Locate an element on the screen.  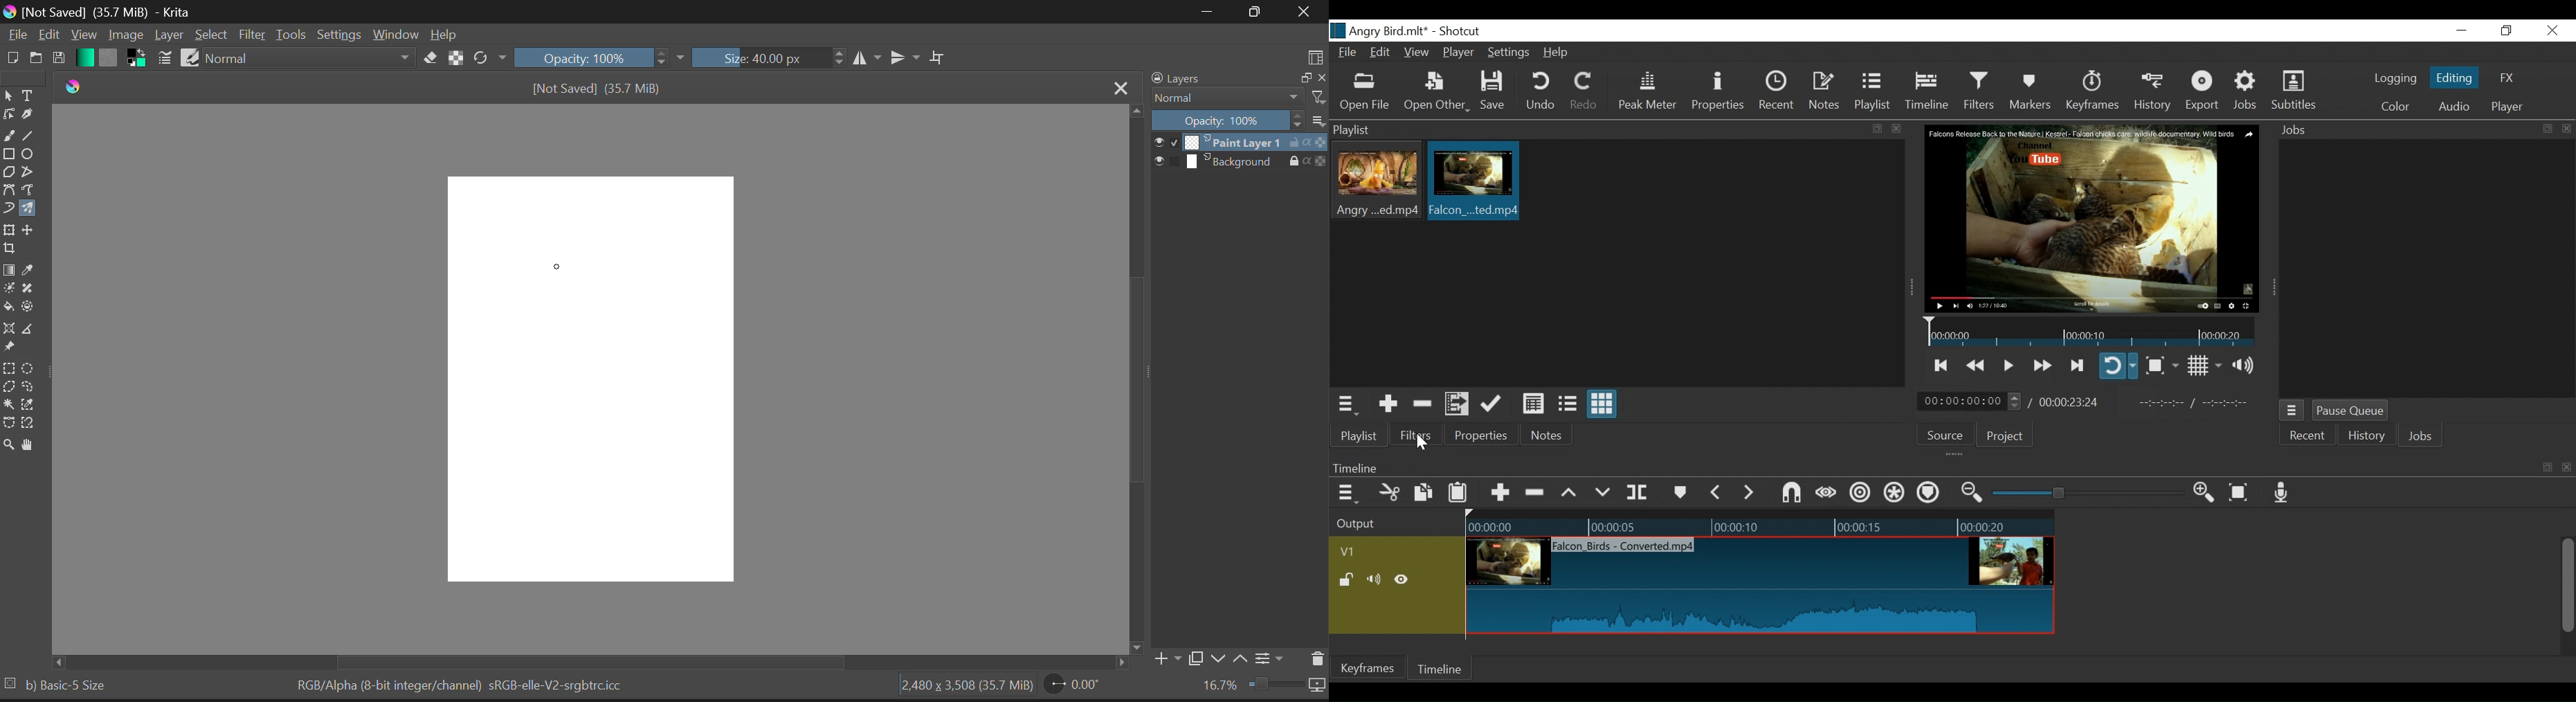
Freehand is located at coordinates (8, 134).